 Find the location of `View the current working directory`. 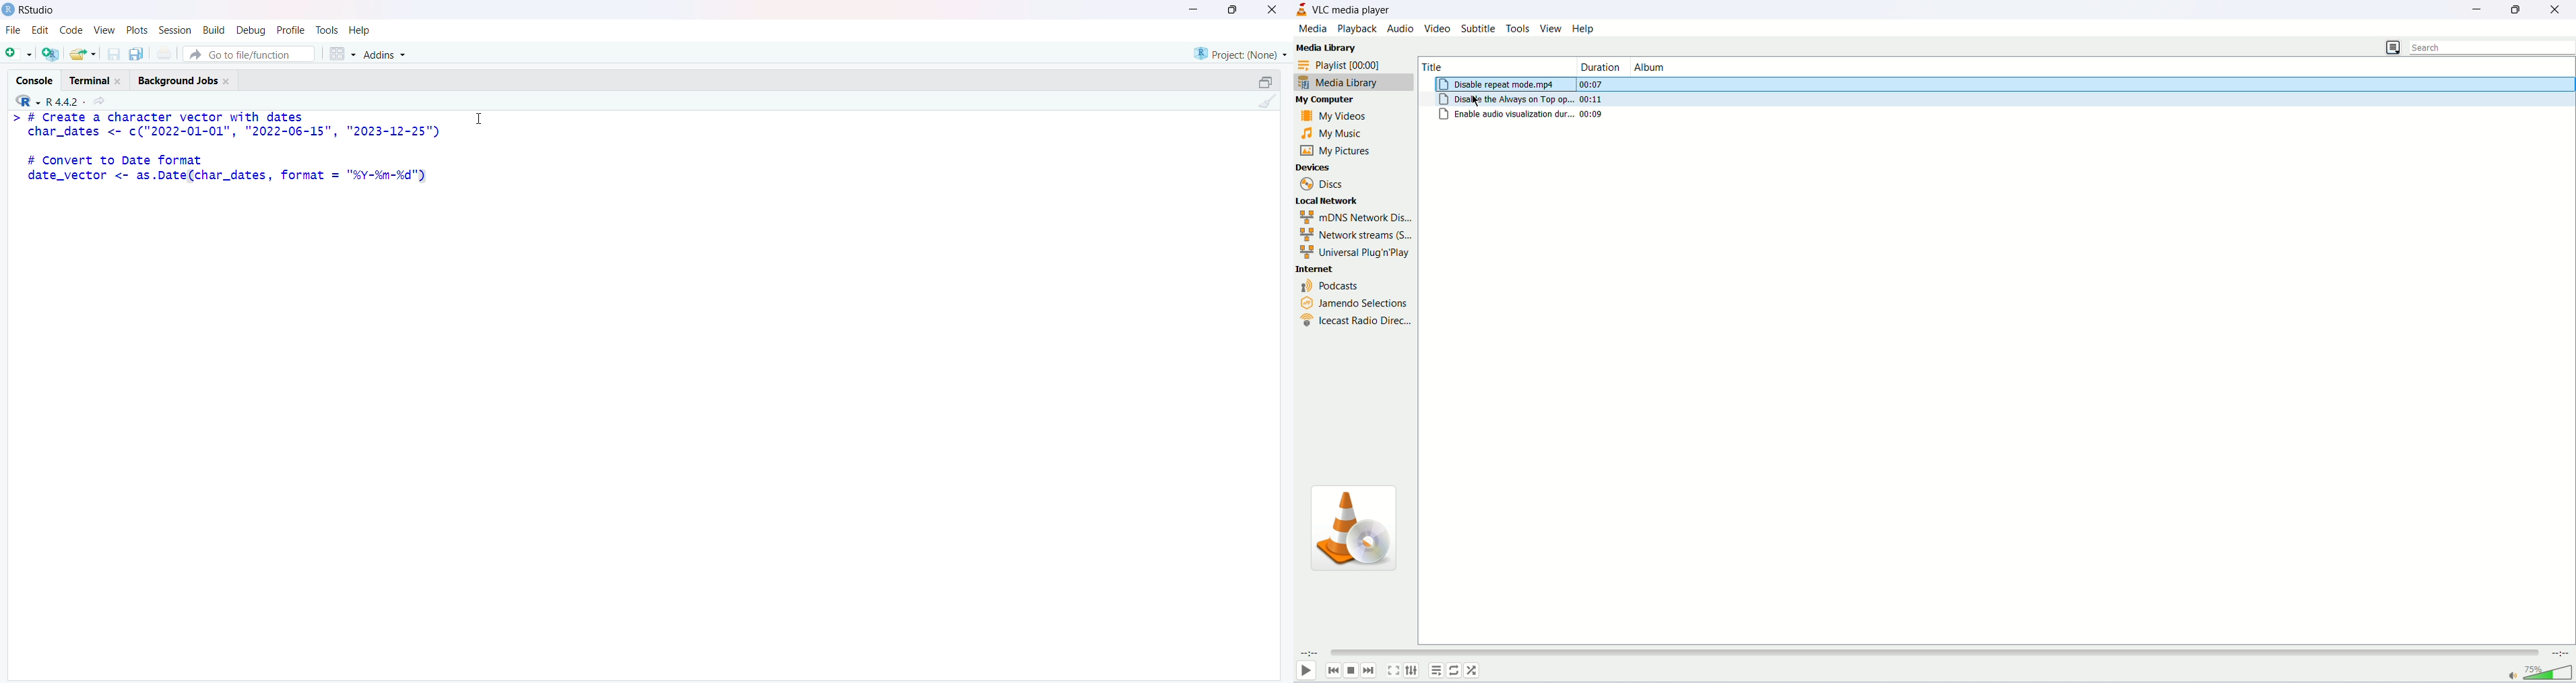

View the current working directory is located at coordinates (102, 100).